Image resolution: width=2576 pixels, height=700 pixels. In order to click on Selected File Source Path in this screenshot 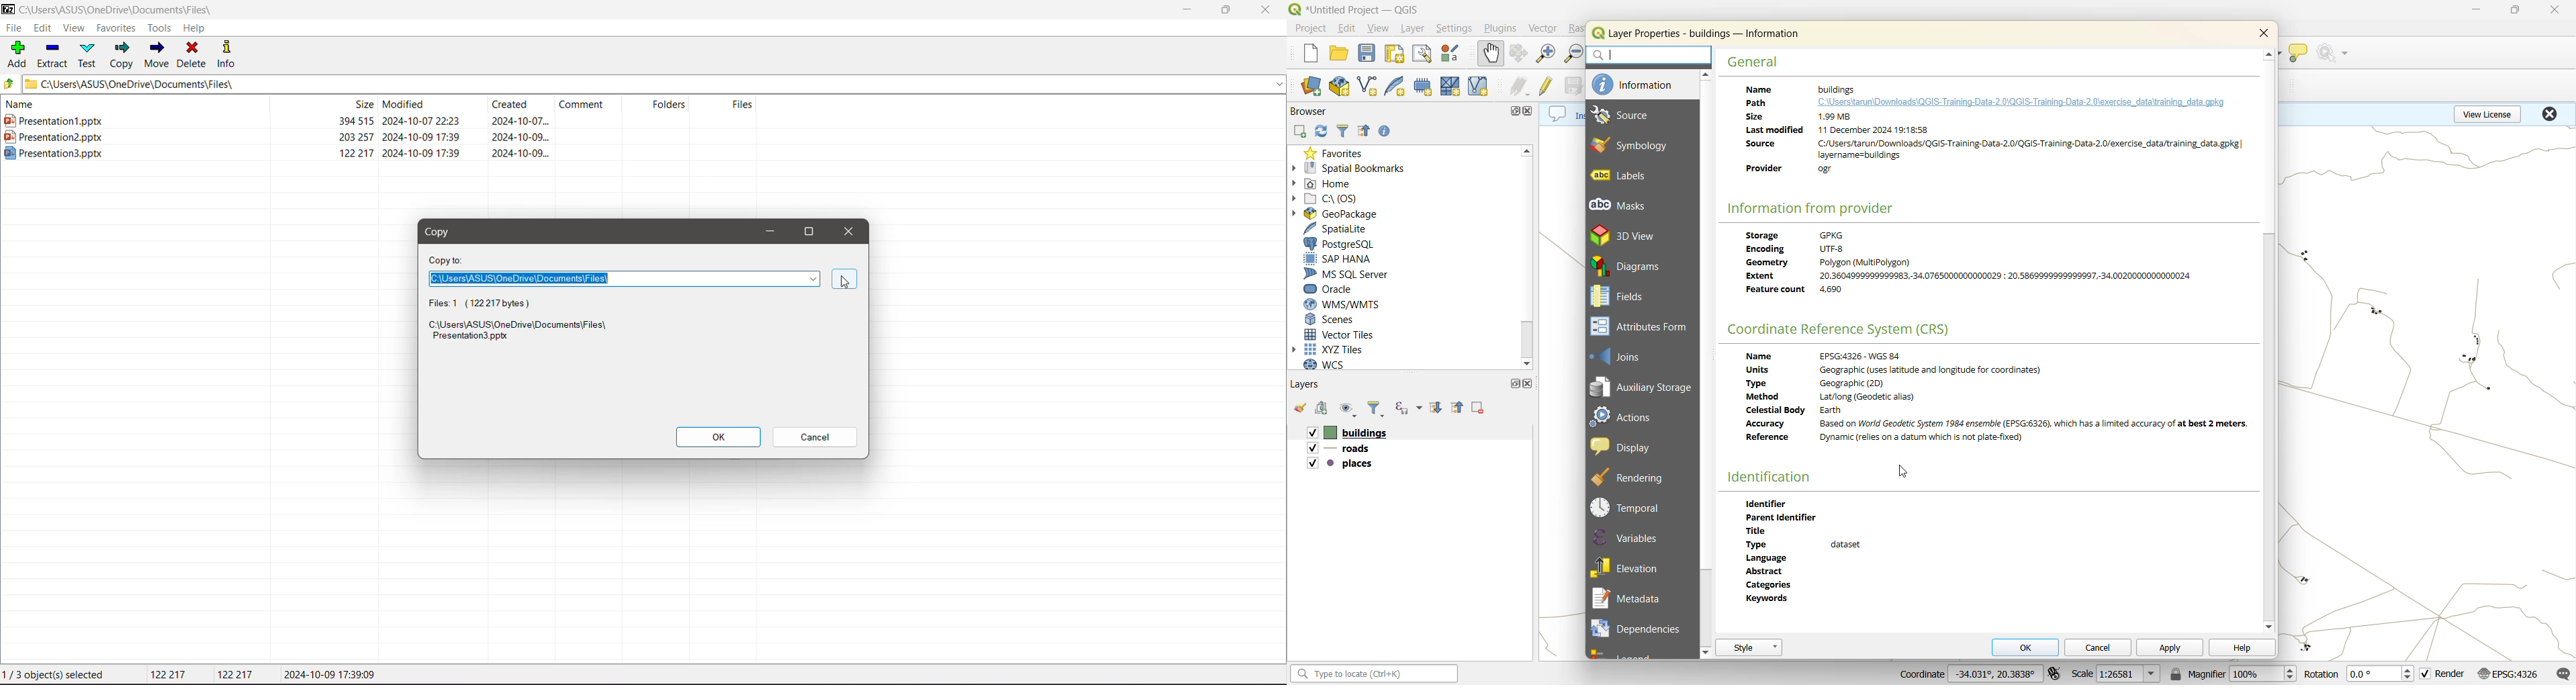, I will do `click(523, 332)`.